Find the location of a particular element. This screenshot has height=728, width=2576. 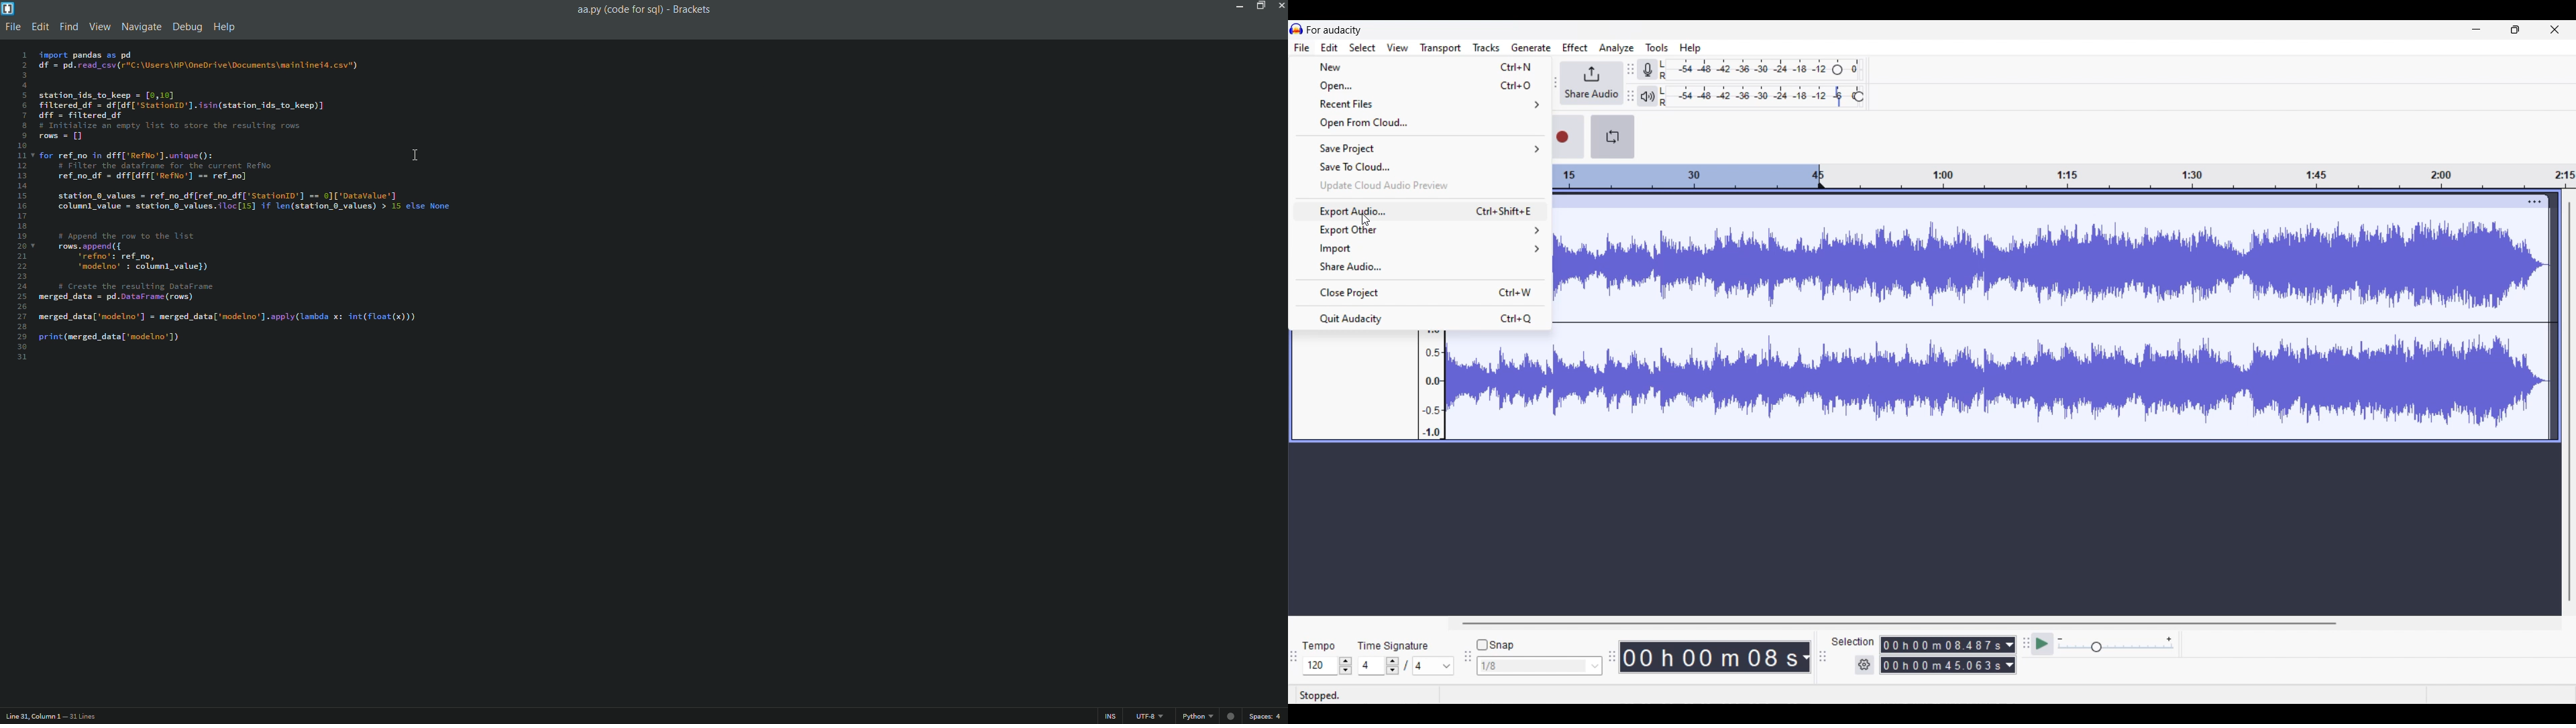

Software logo is located at coordinates (1297, 29).